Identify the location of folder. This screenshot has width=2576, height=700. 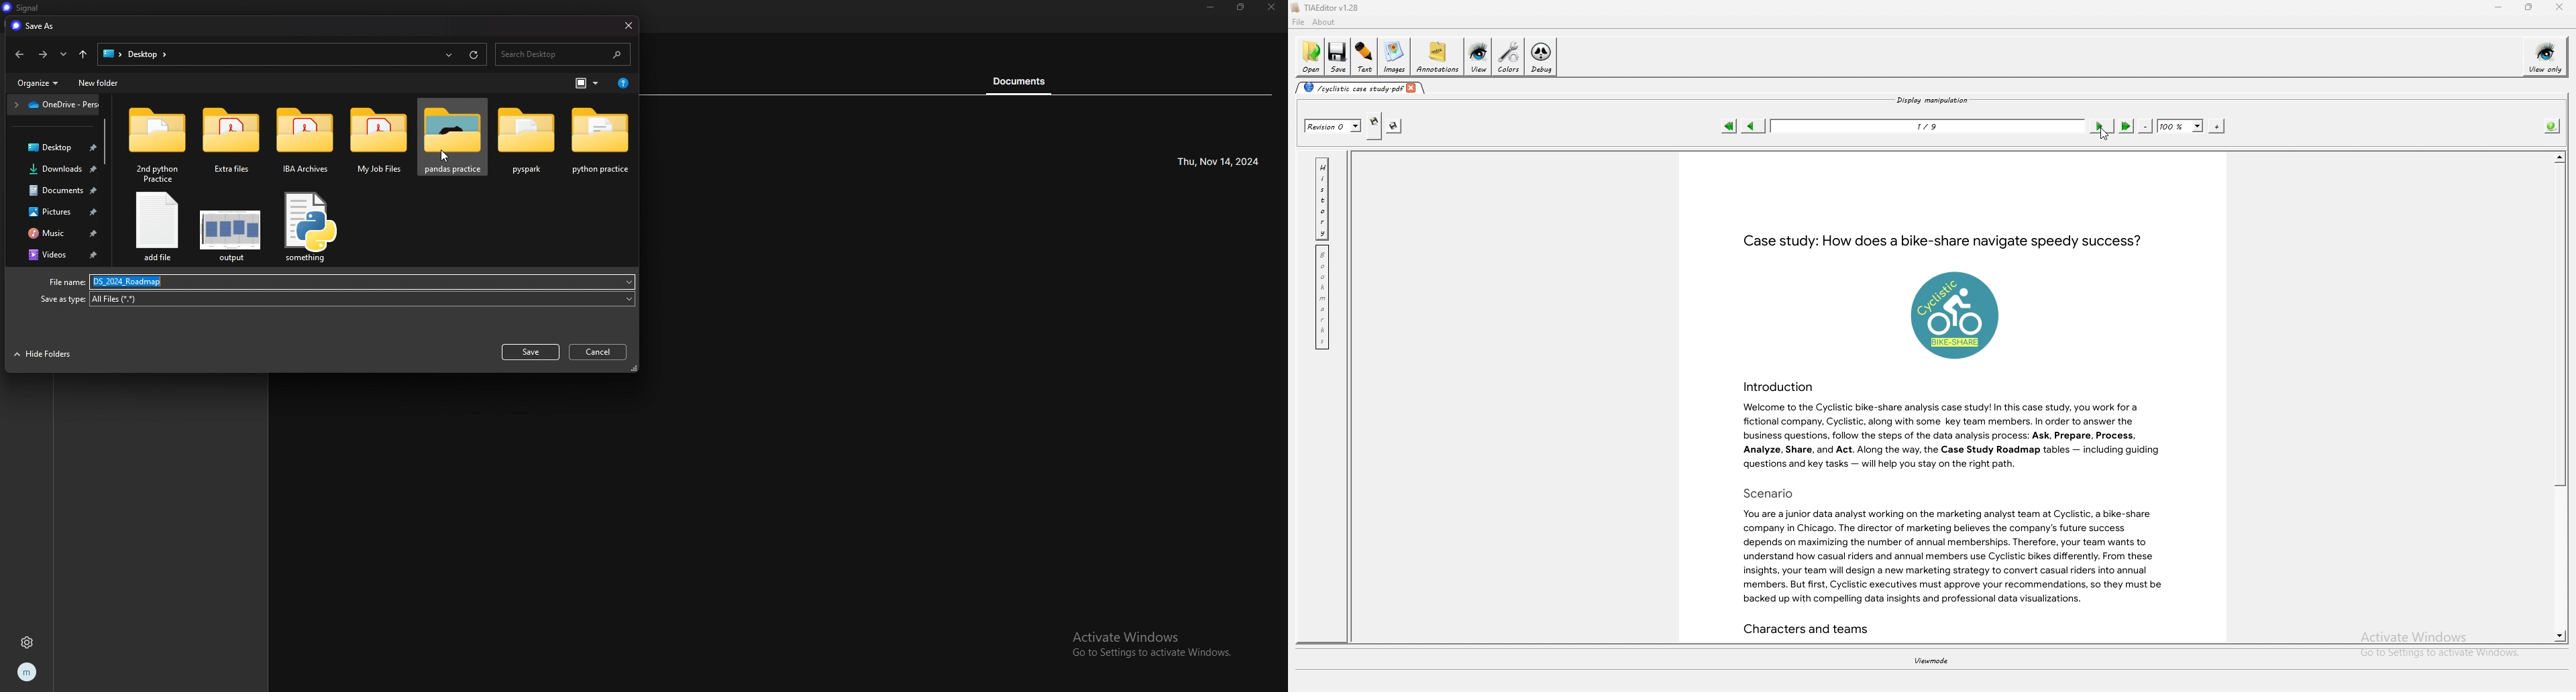
(306, 140).